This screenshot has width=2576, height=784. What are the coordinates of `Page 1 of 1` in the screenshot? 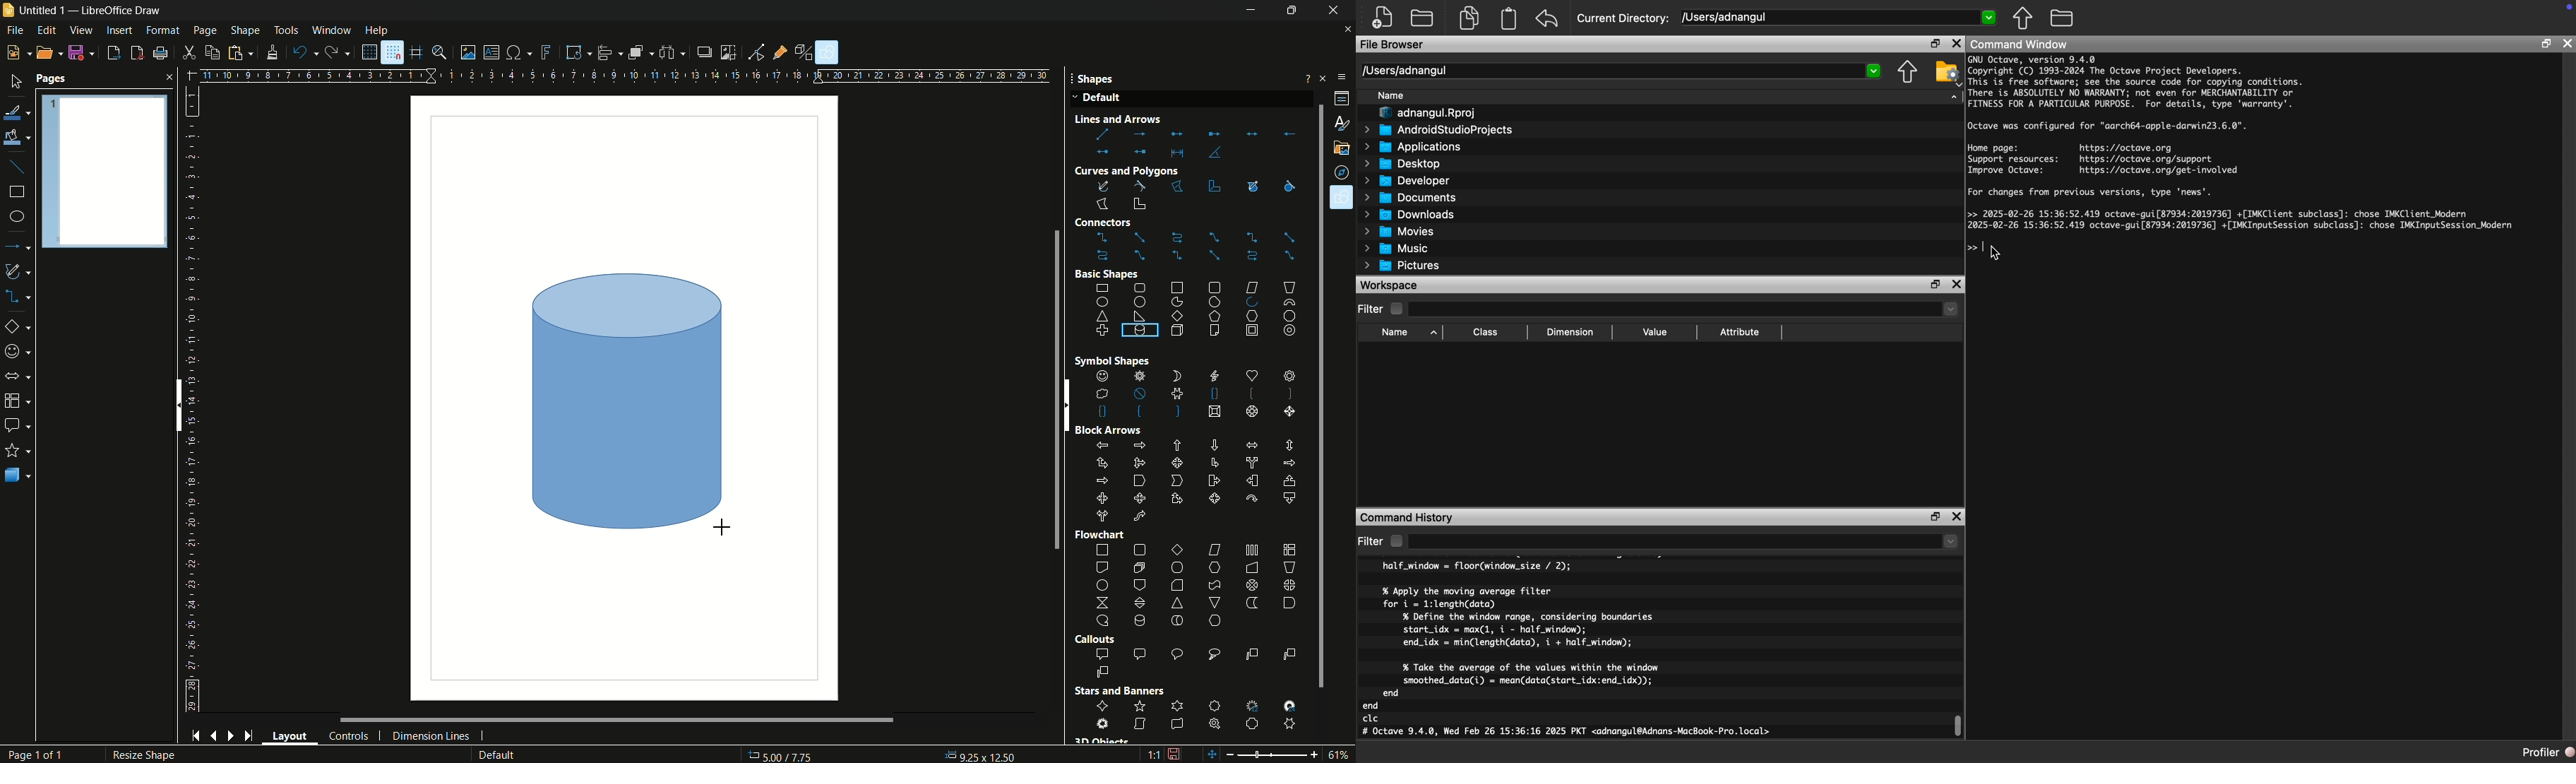 It's located at (42, 755).